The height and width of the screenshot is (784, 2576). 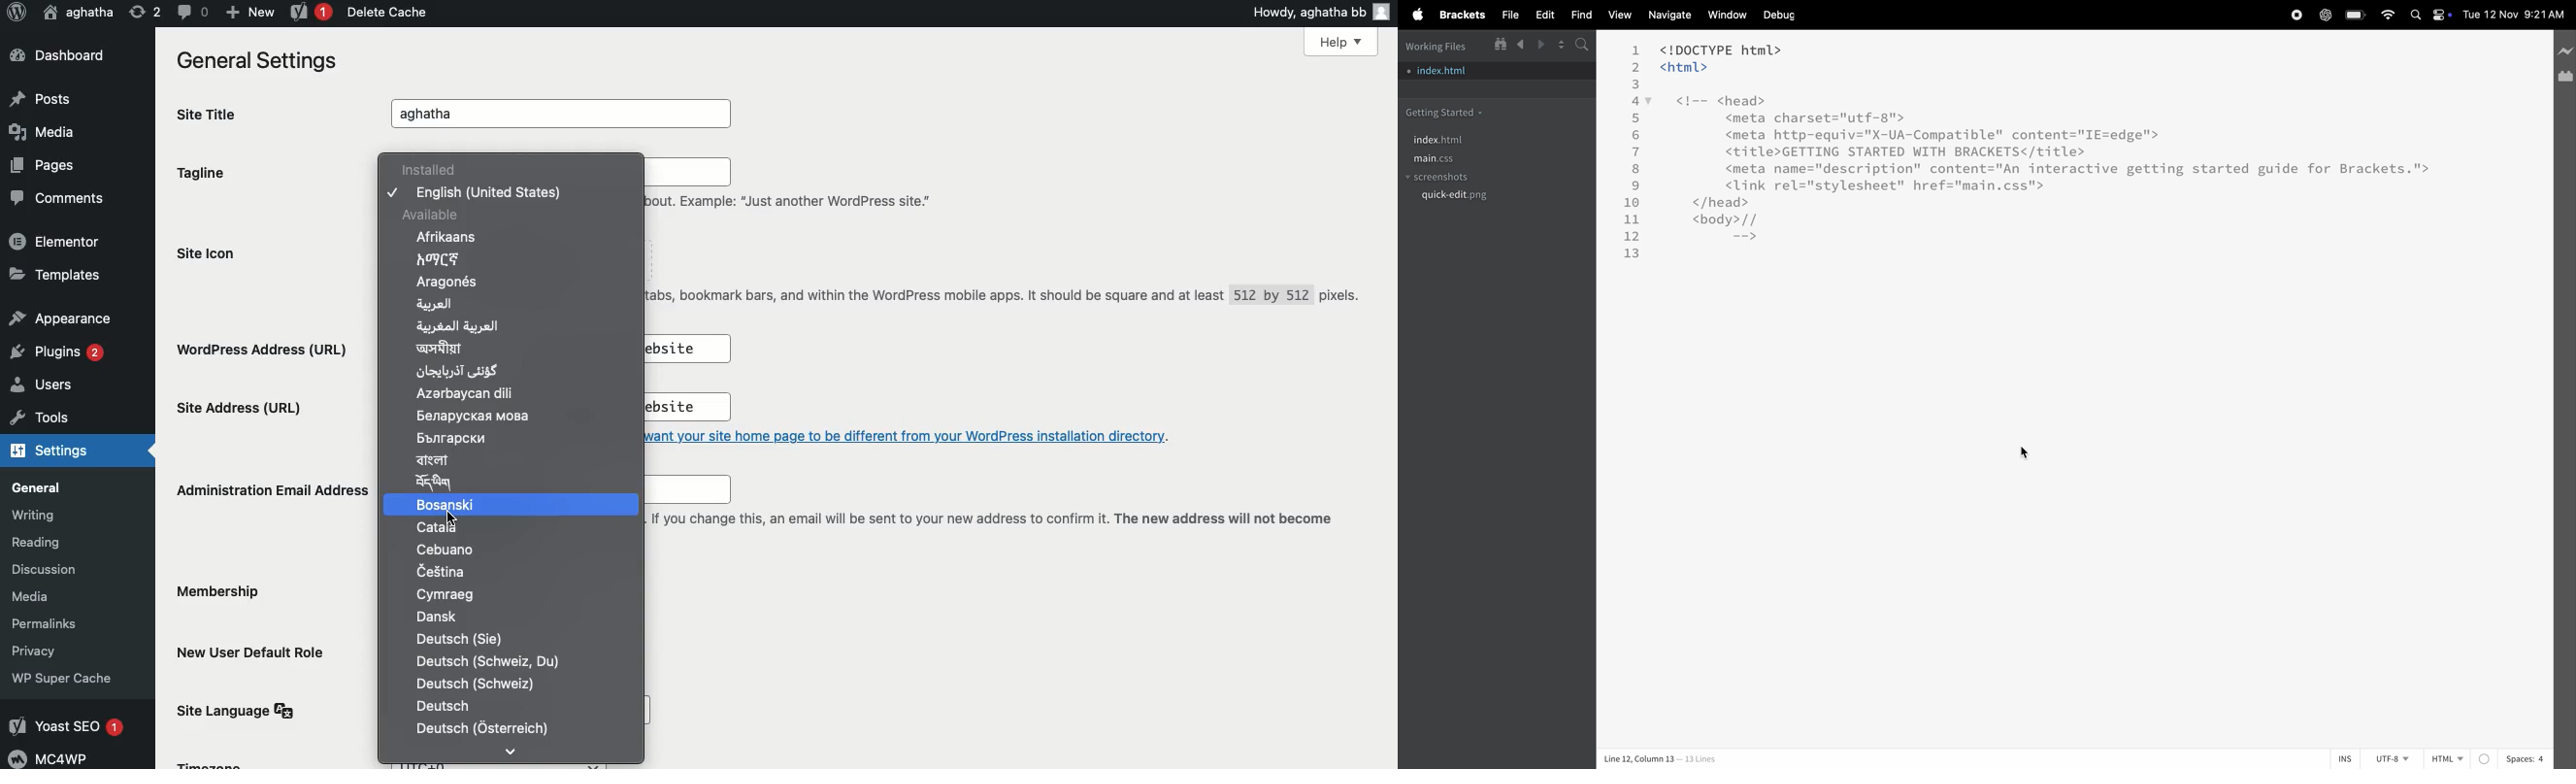 I want to click on record, so click(x=2295, y=15).